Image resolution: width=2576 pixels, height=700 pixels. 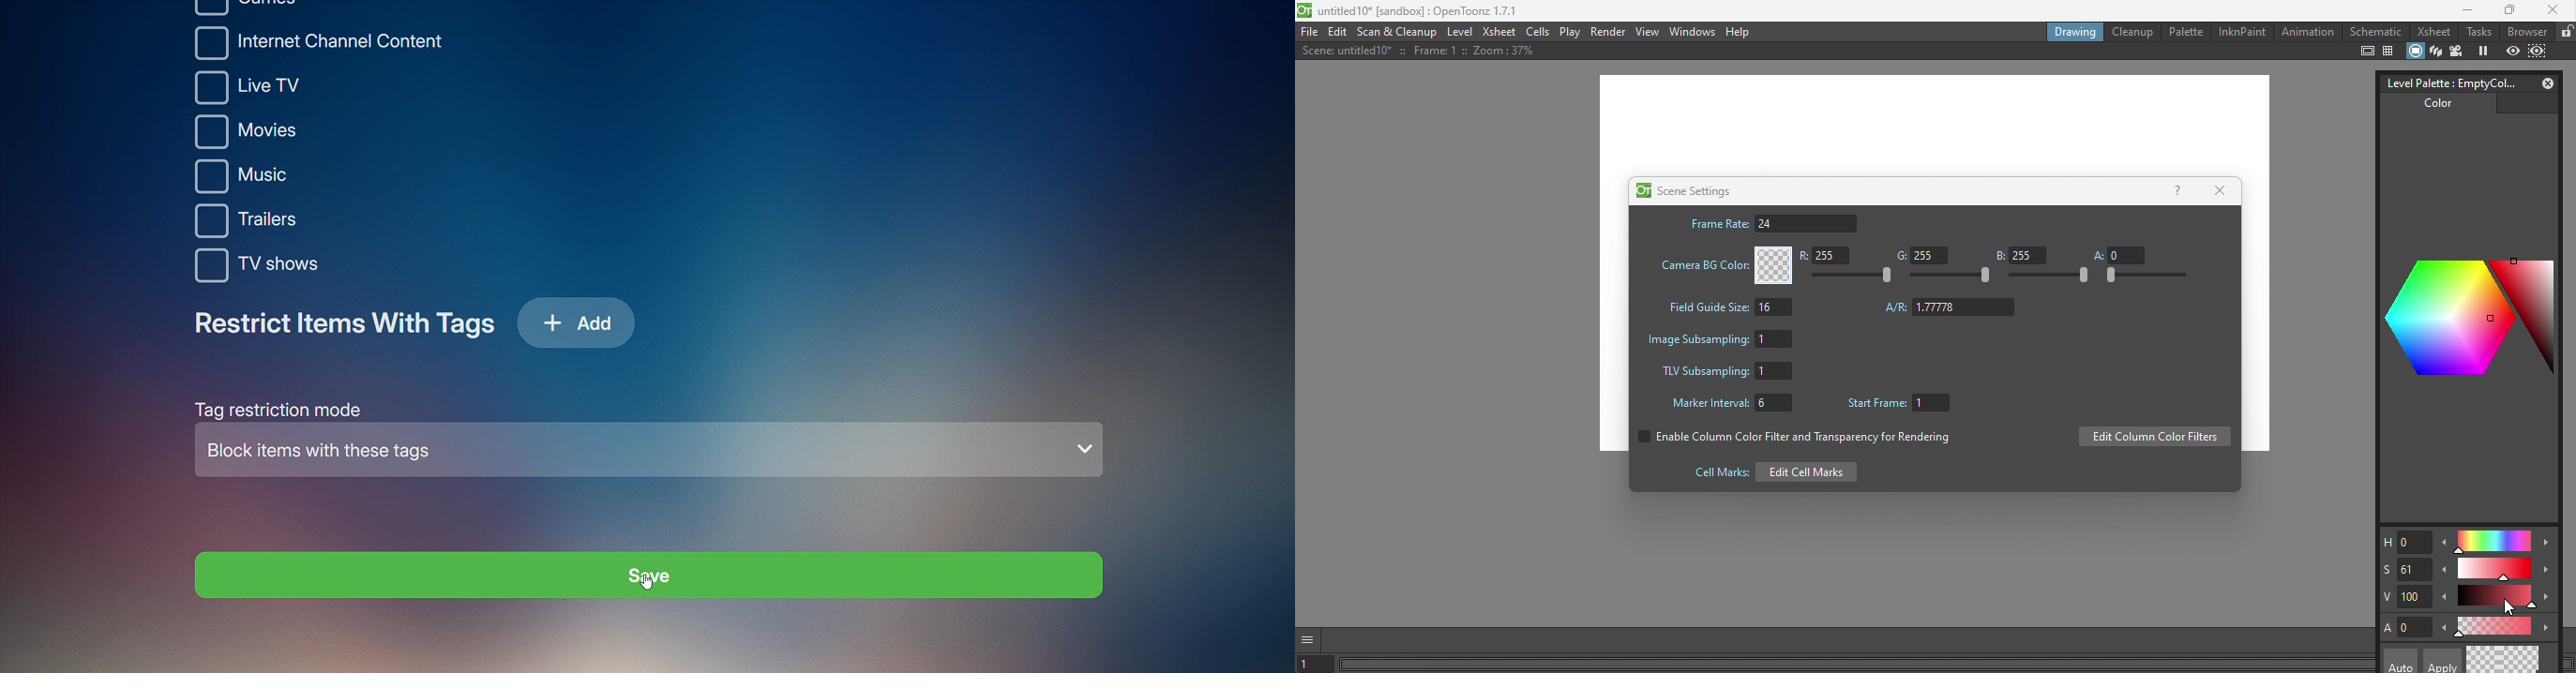 What do you see at coordinates (1740, 32) in the screenshot?
I see `Help` at bounding box center [1740, 32].